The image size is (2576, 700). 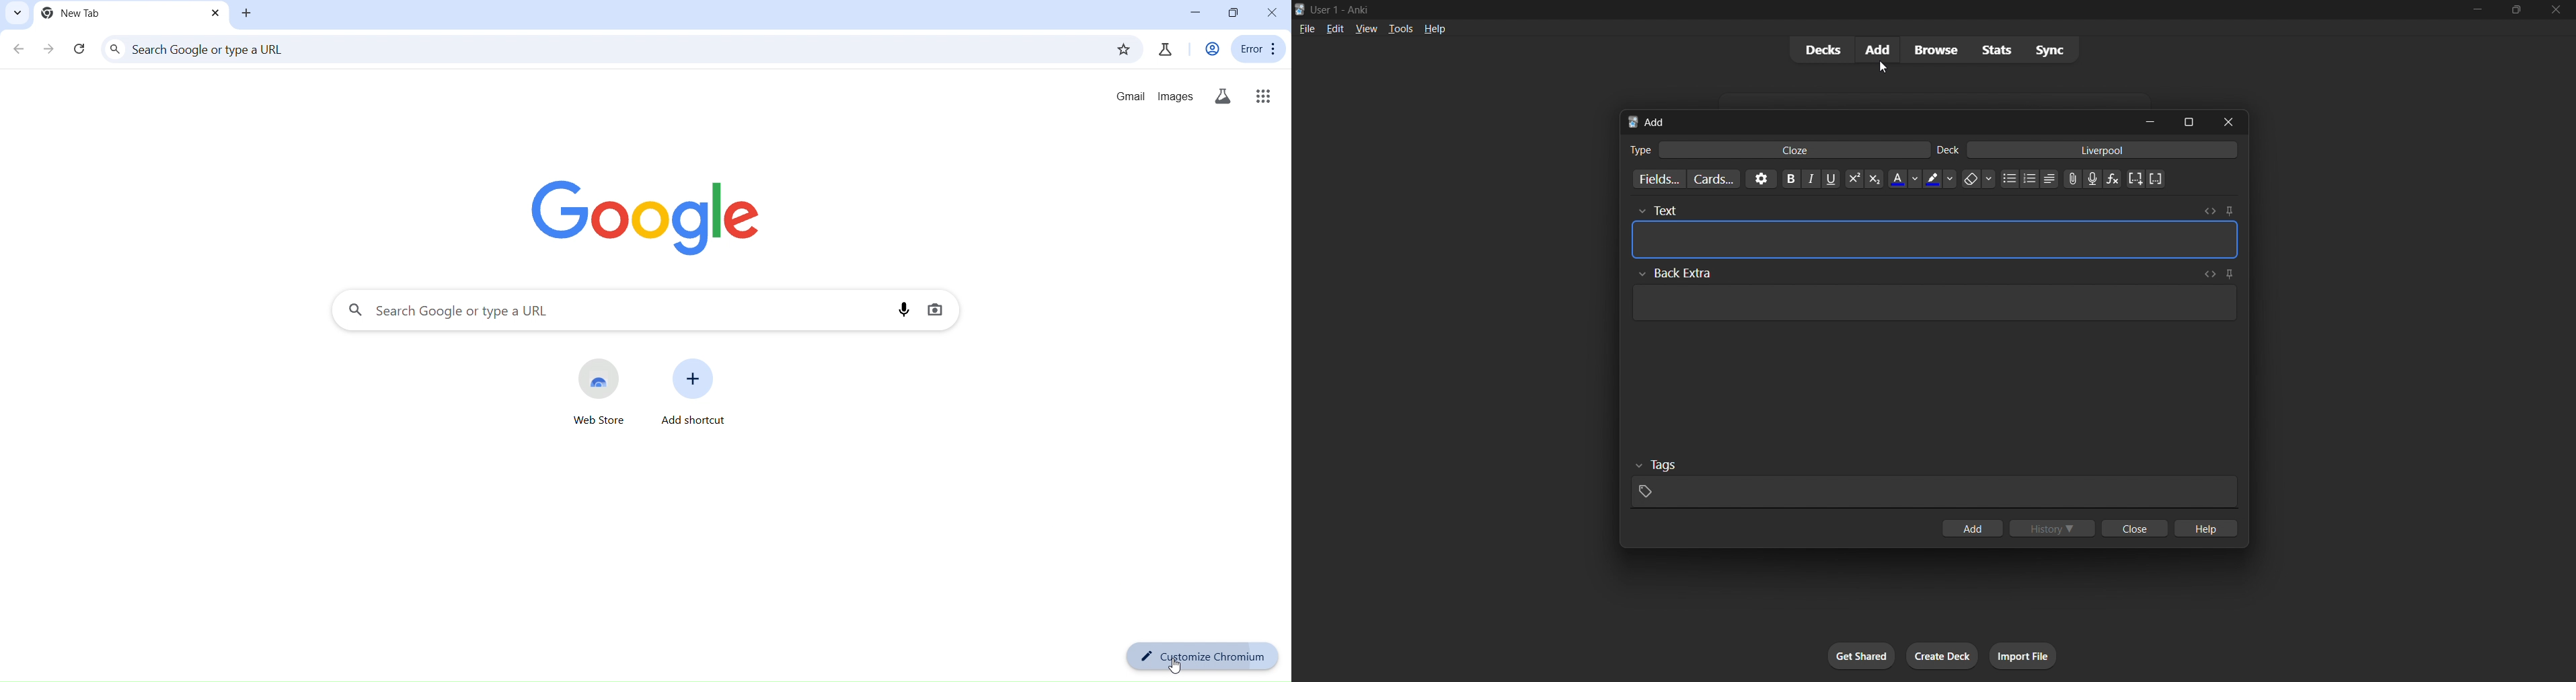 I want to click on italic, so click(x=1811, y=180).